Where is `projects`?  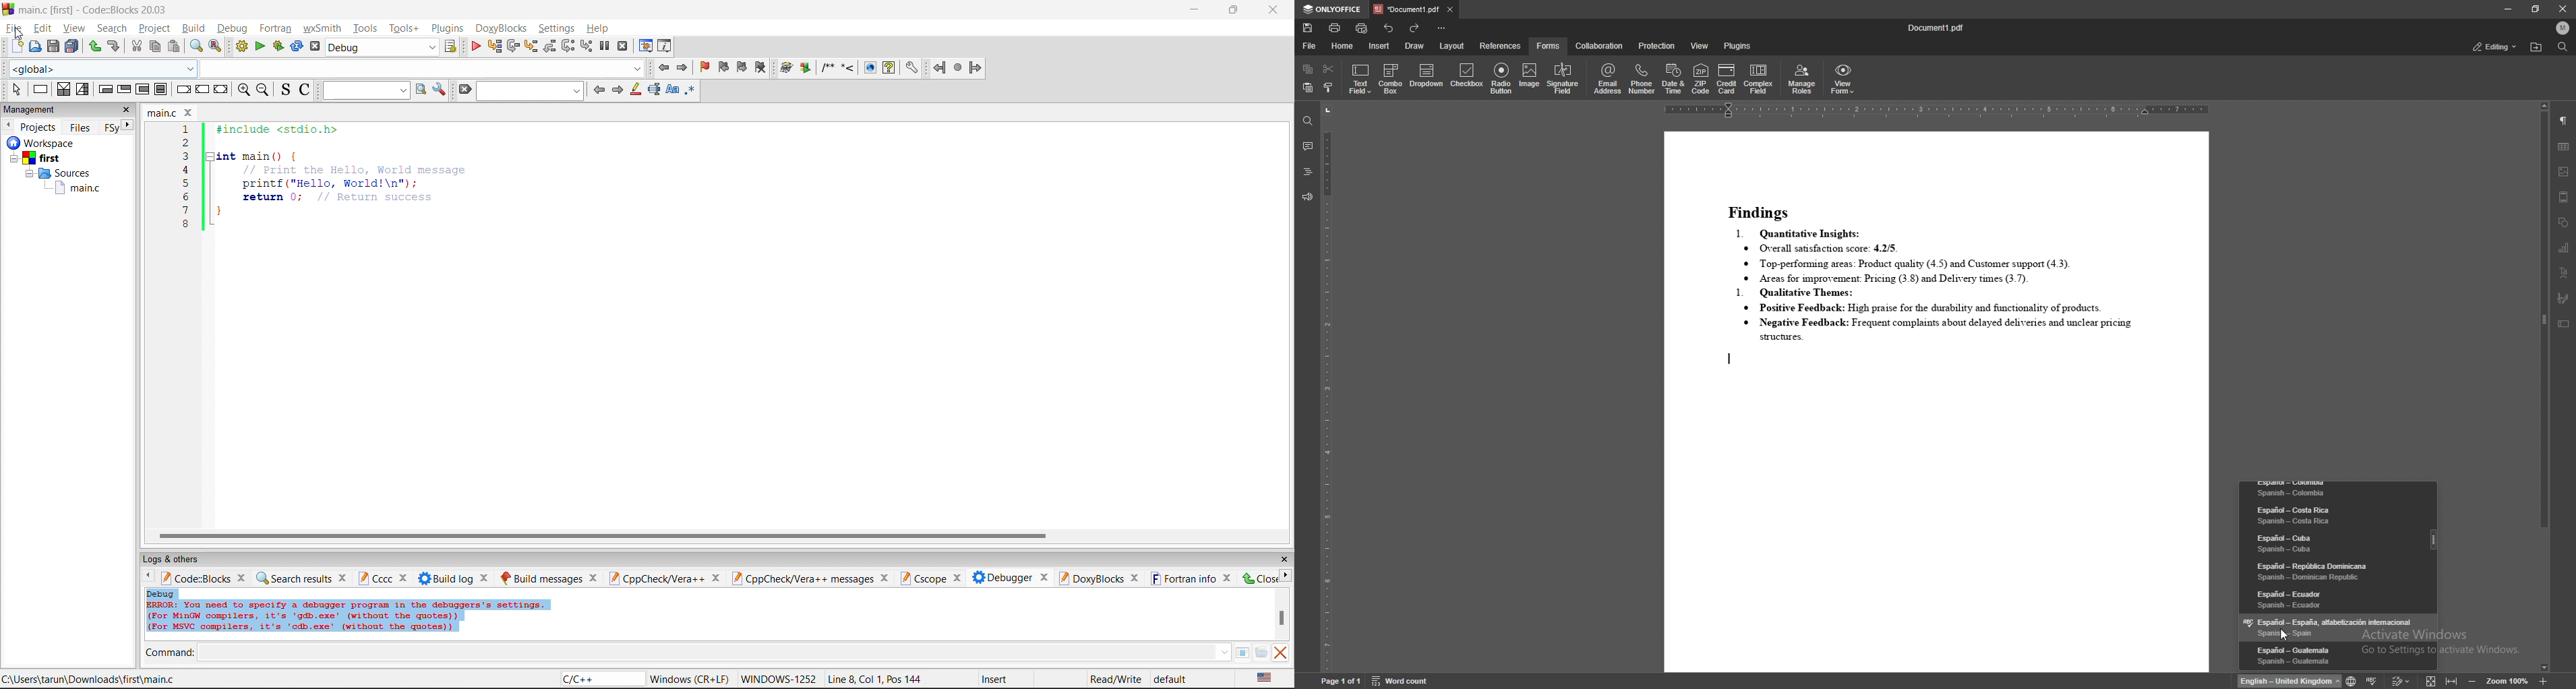
projects is located at coordinates (39, 127).